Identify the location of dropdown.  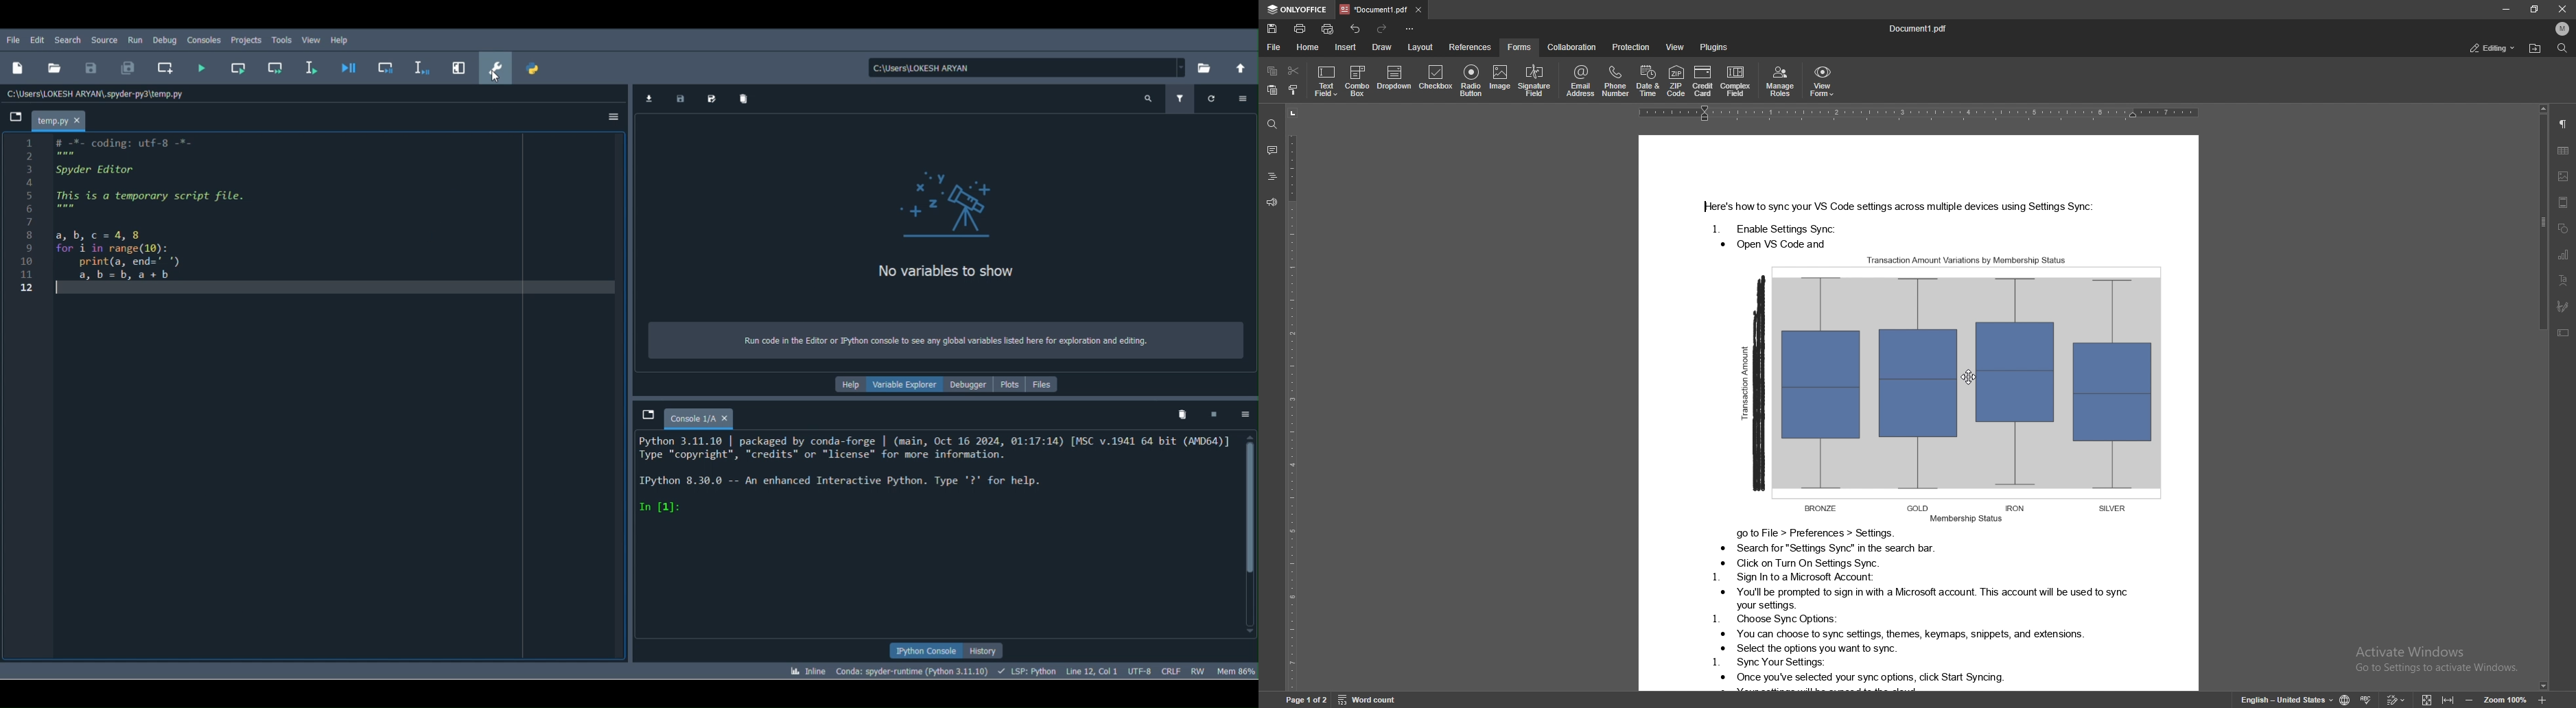
(1395, 80).